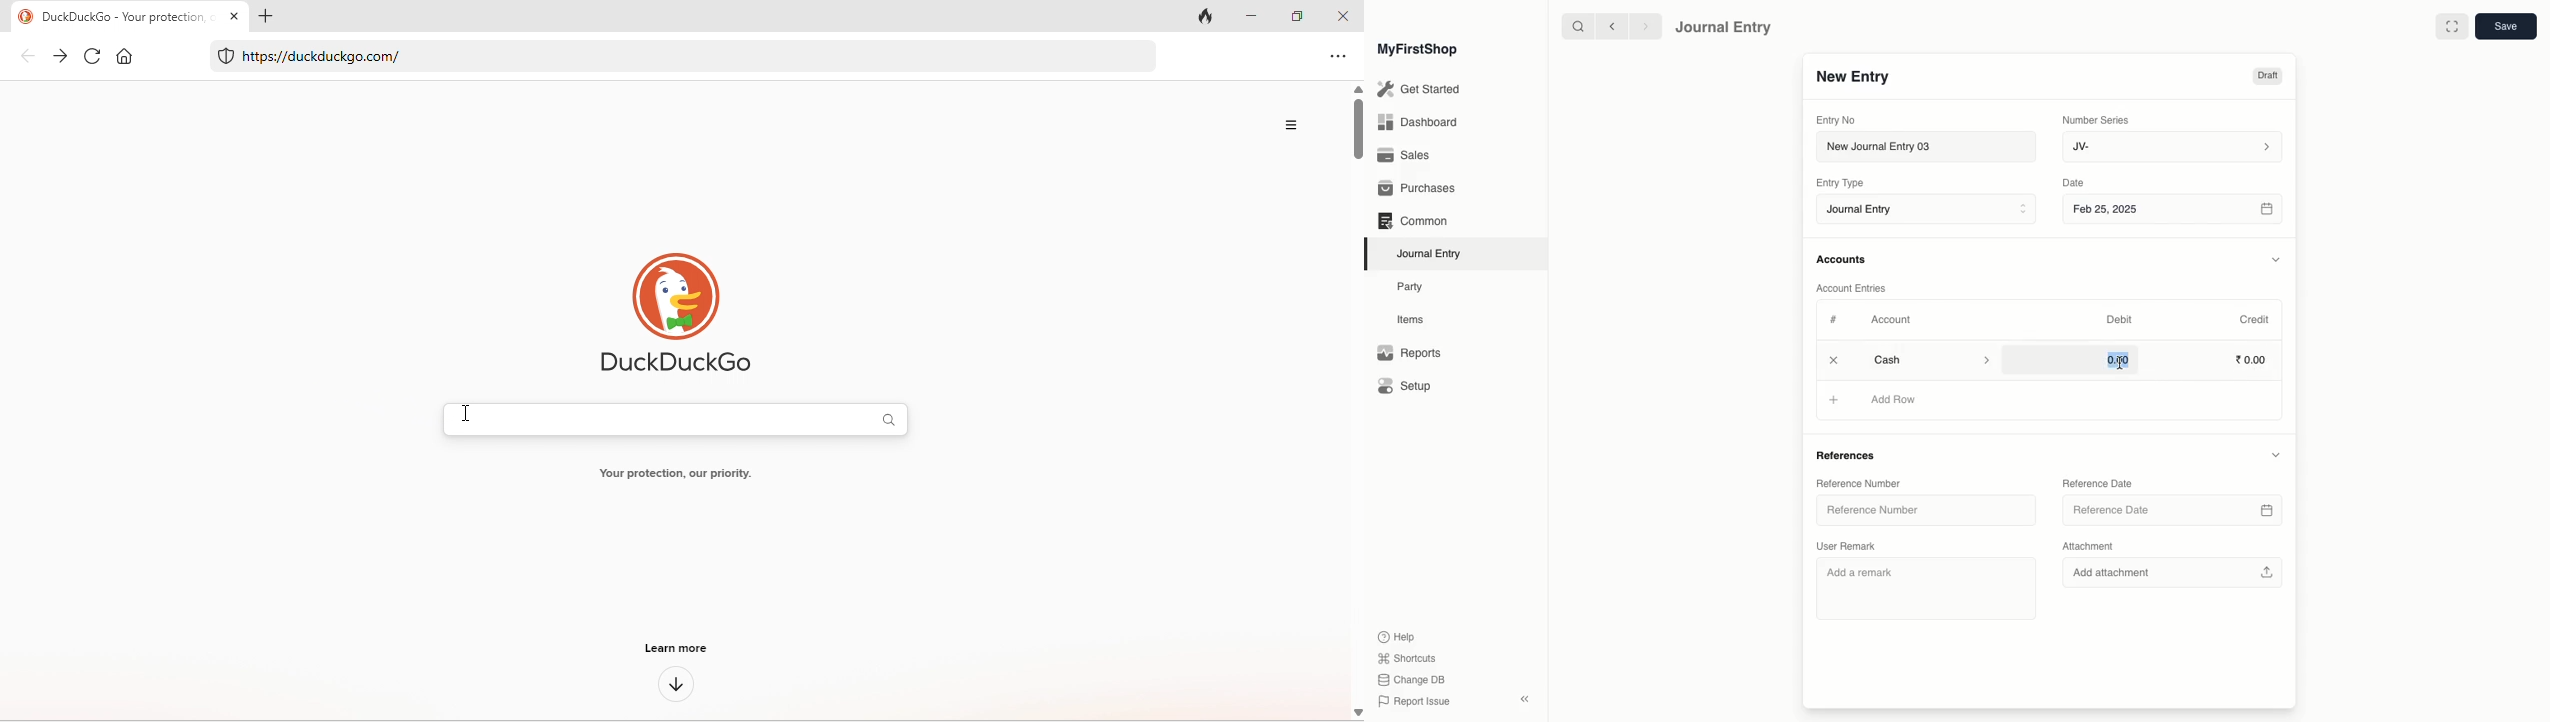 This screenshot has width=2576, height=728. Describe the element at coordinates (1404, 157) in the screenshot. I see `Sales` at that location.